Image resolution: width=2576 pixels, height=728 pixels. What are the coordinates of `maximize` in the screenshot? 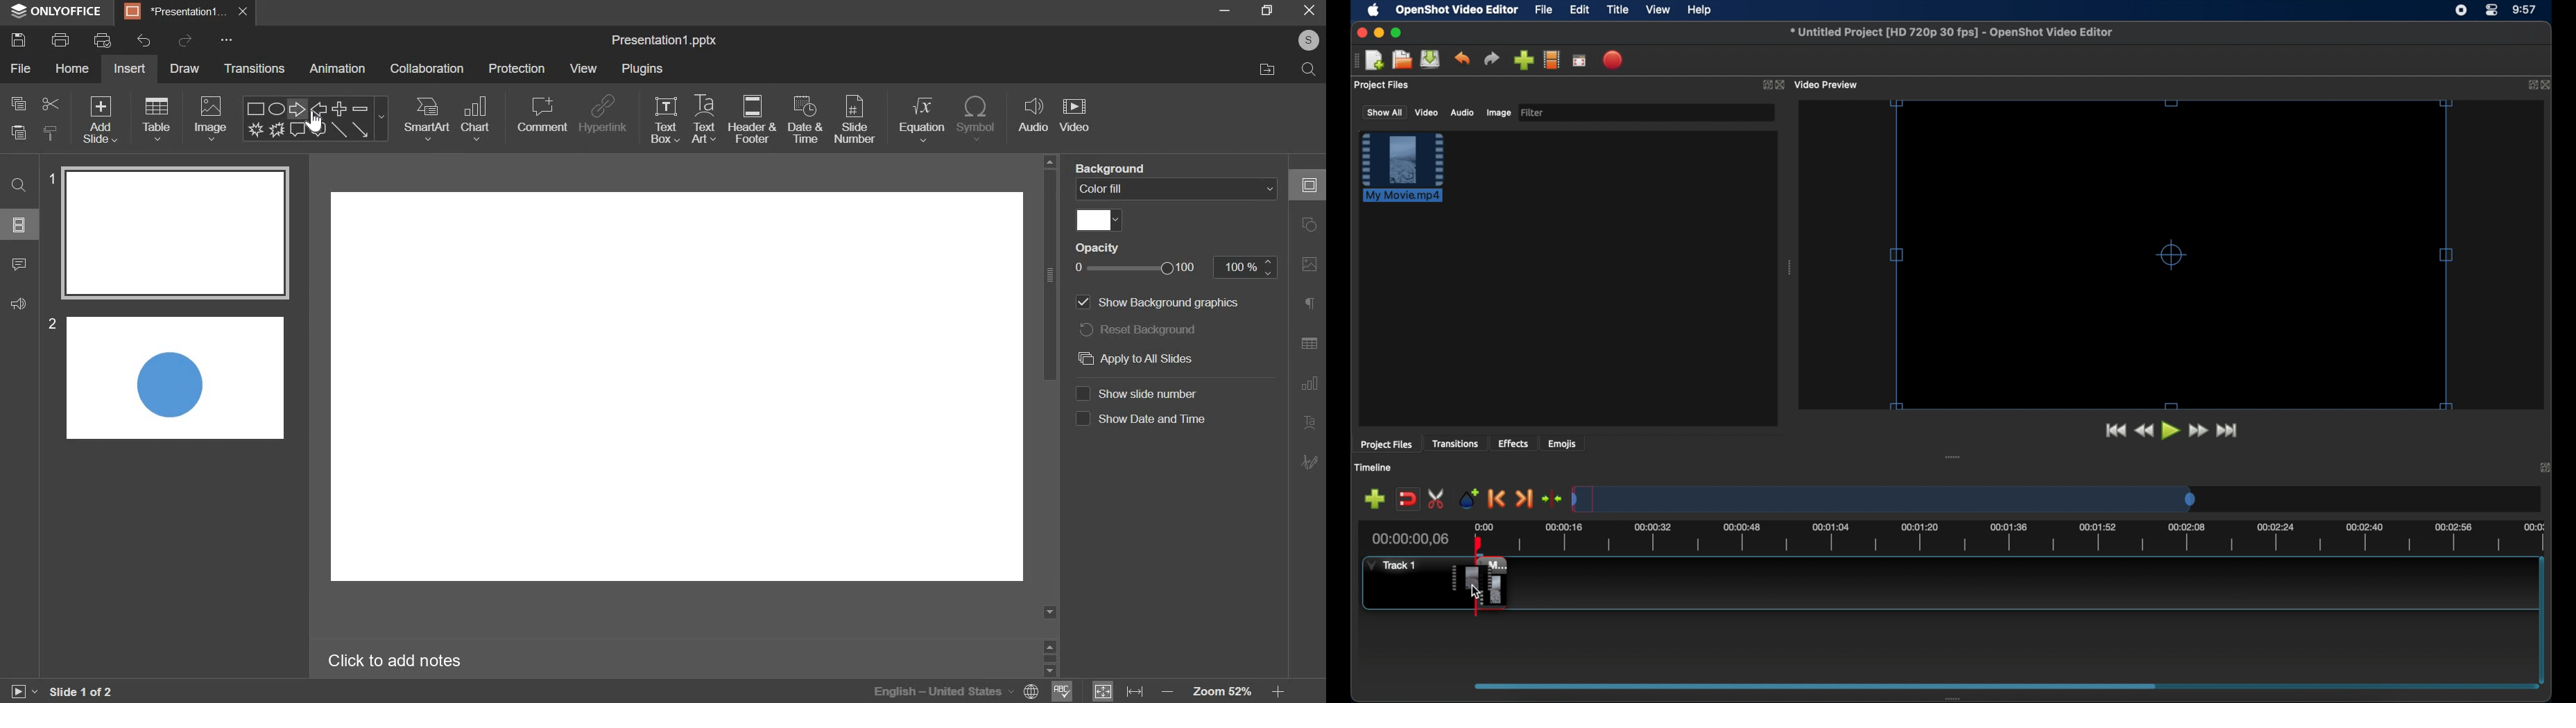 It's located at (1267, 10).